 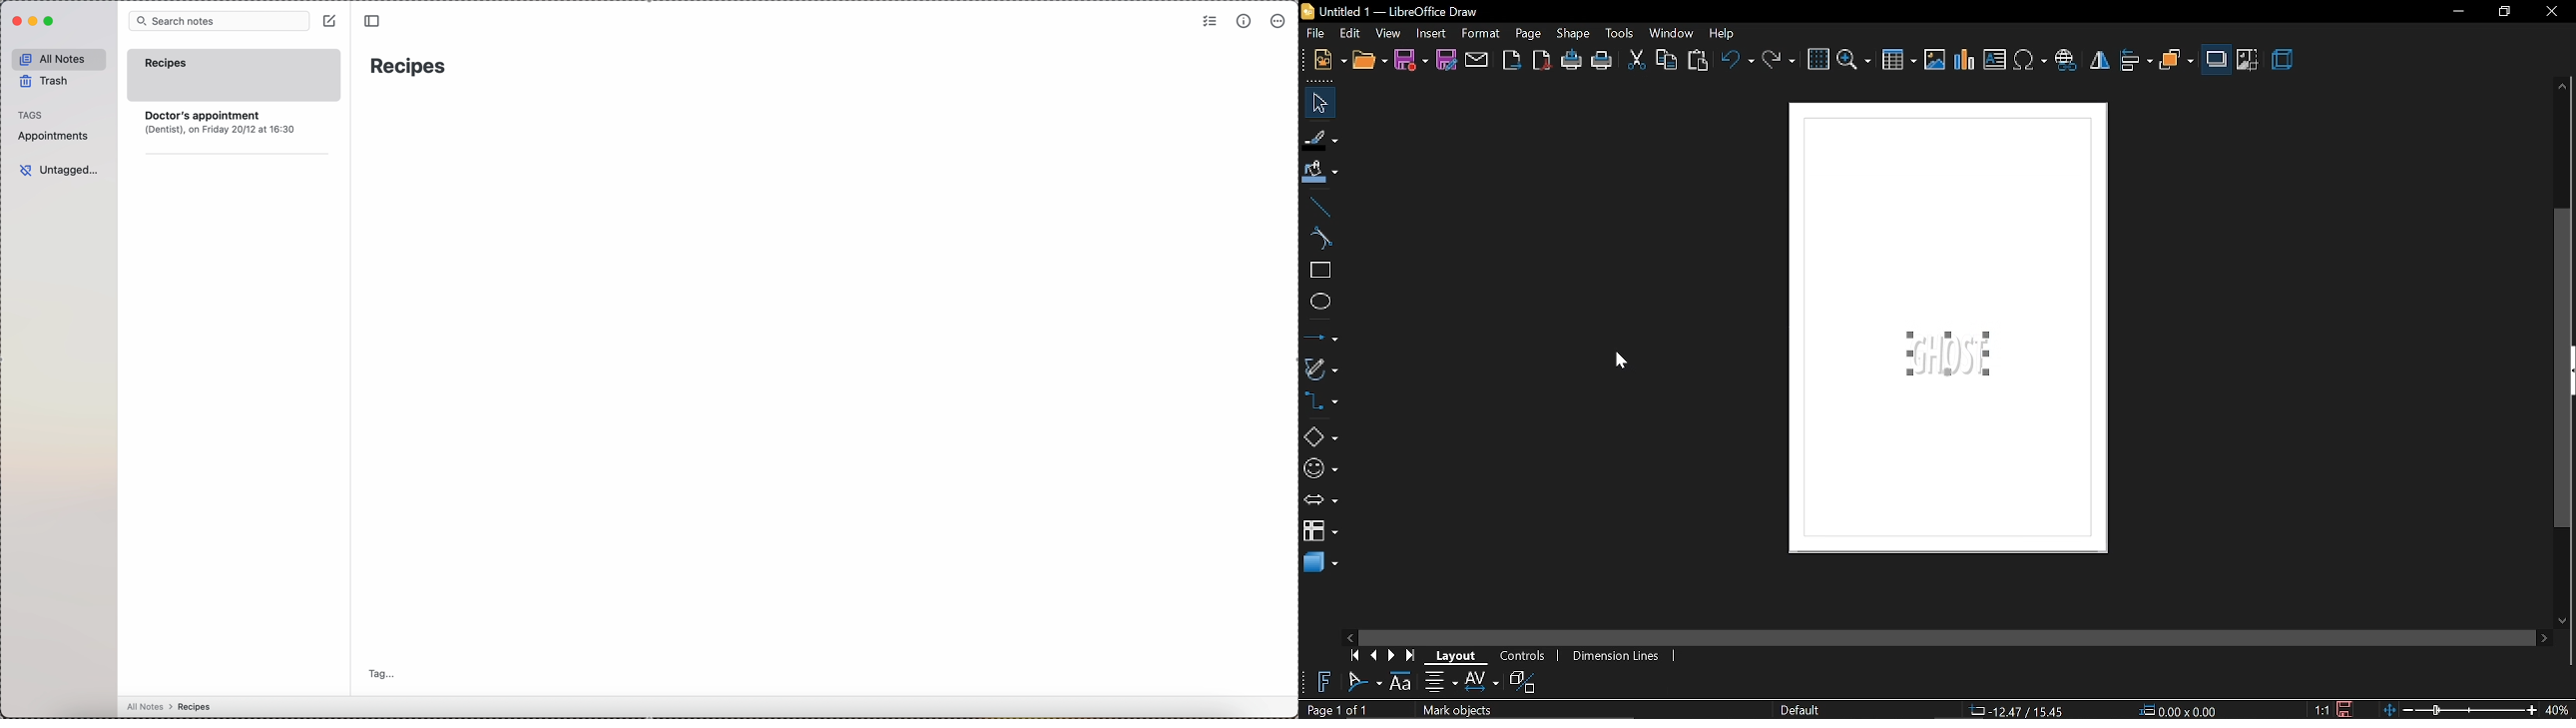 I want to click on 0.00x0.00, so click(x=2183, y=711).